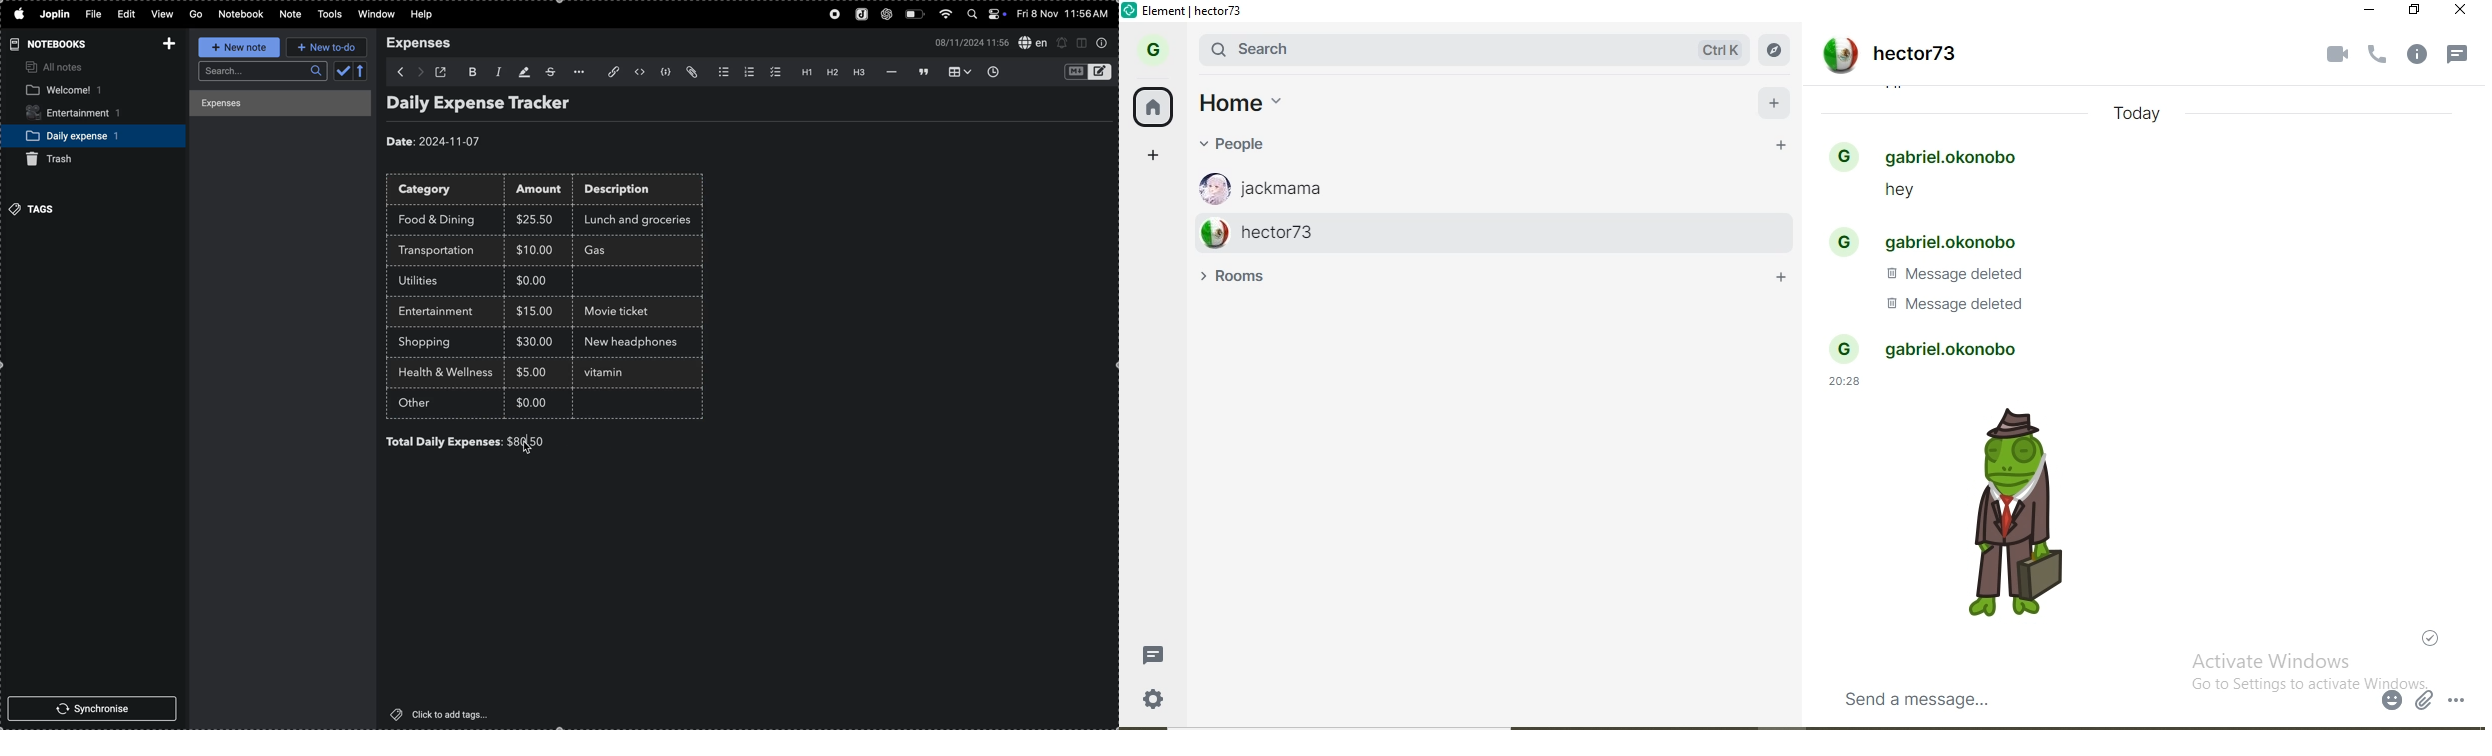 Image resolution: width=2492 pixels, height=756 pixels. What do you see at coordinates (612, 251) in the screenshot?
I see `Gas` at bounding box center [612, 251].